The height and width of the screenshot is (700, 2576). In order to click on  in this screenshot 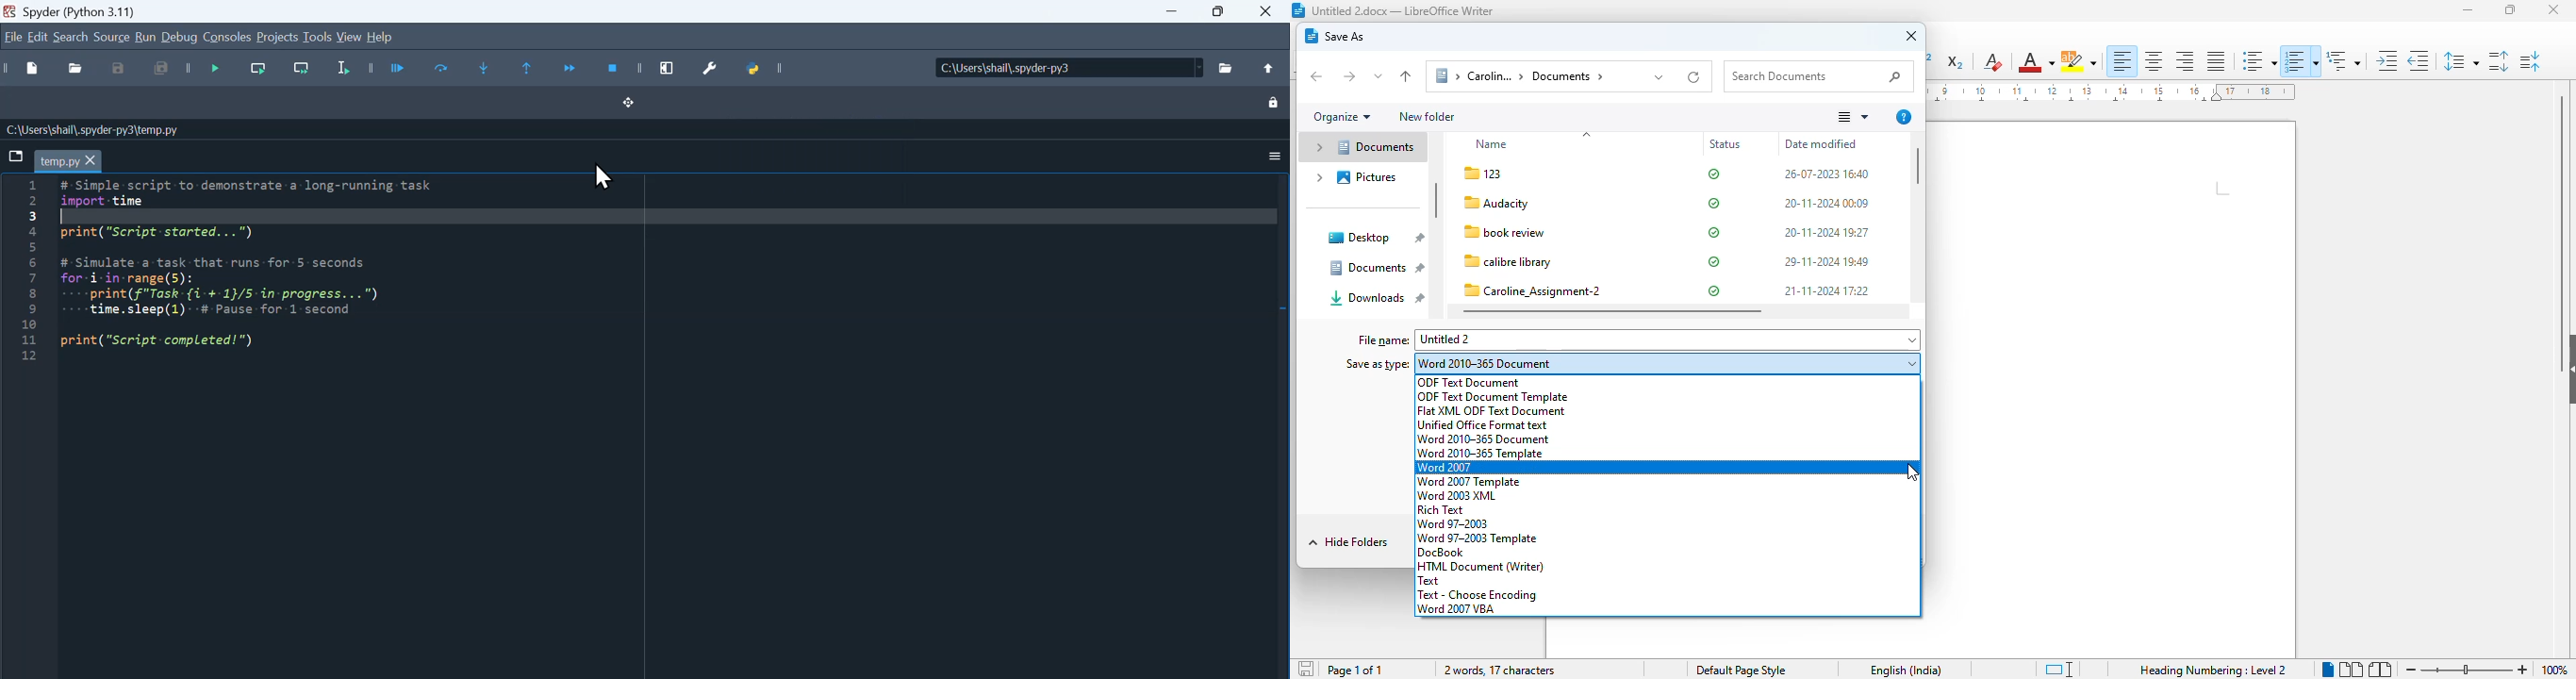, I will do `click(1215, 15)`.